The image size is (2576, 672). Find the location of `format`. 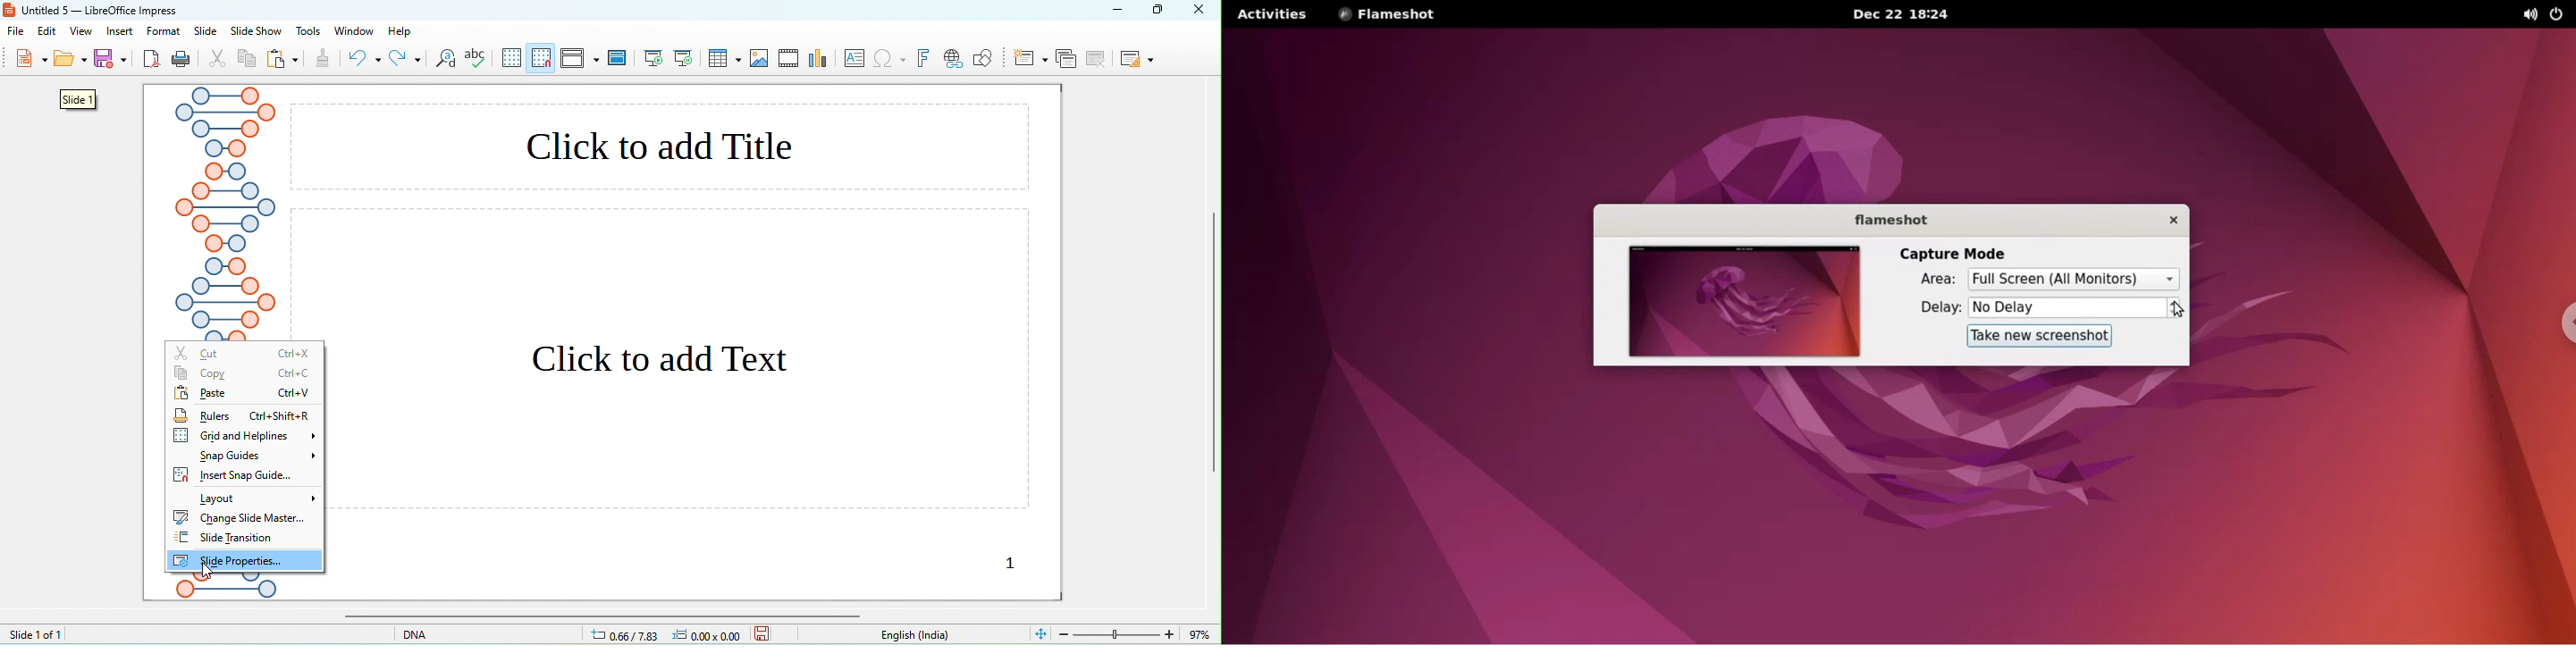

format is located at coordinates (164, 31).